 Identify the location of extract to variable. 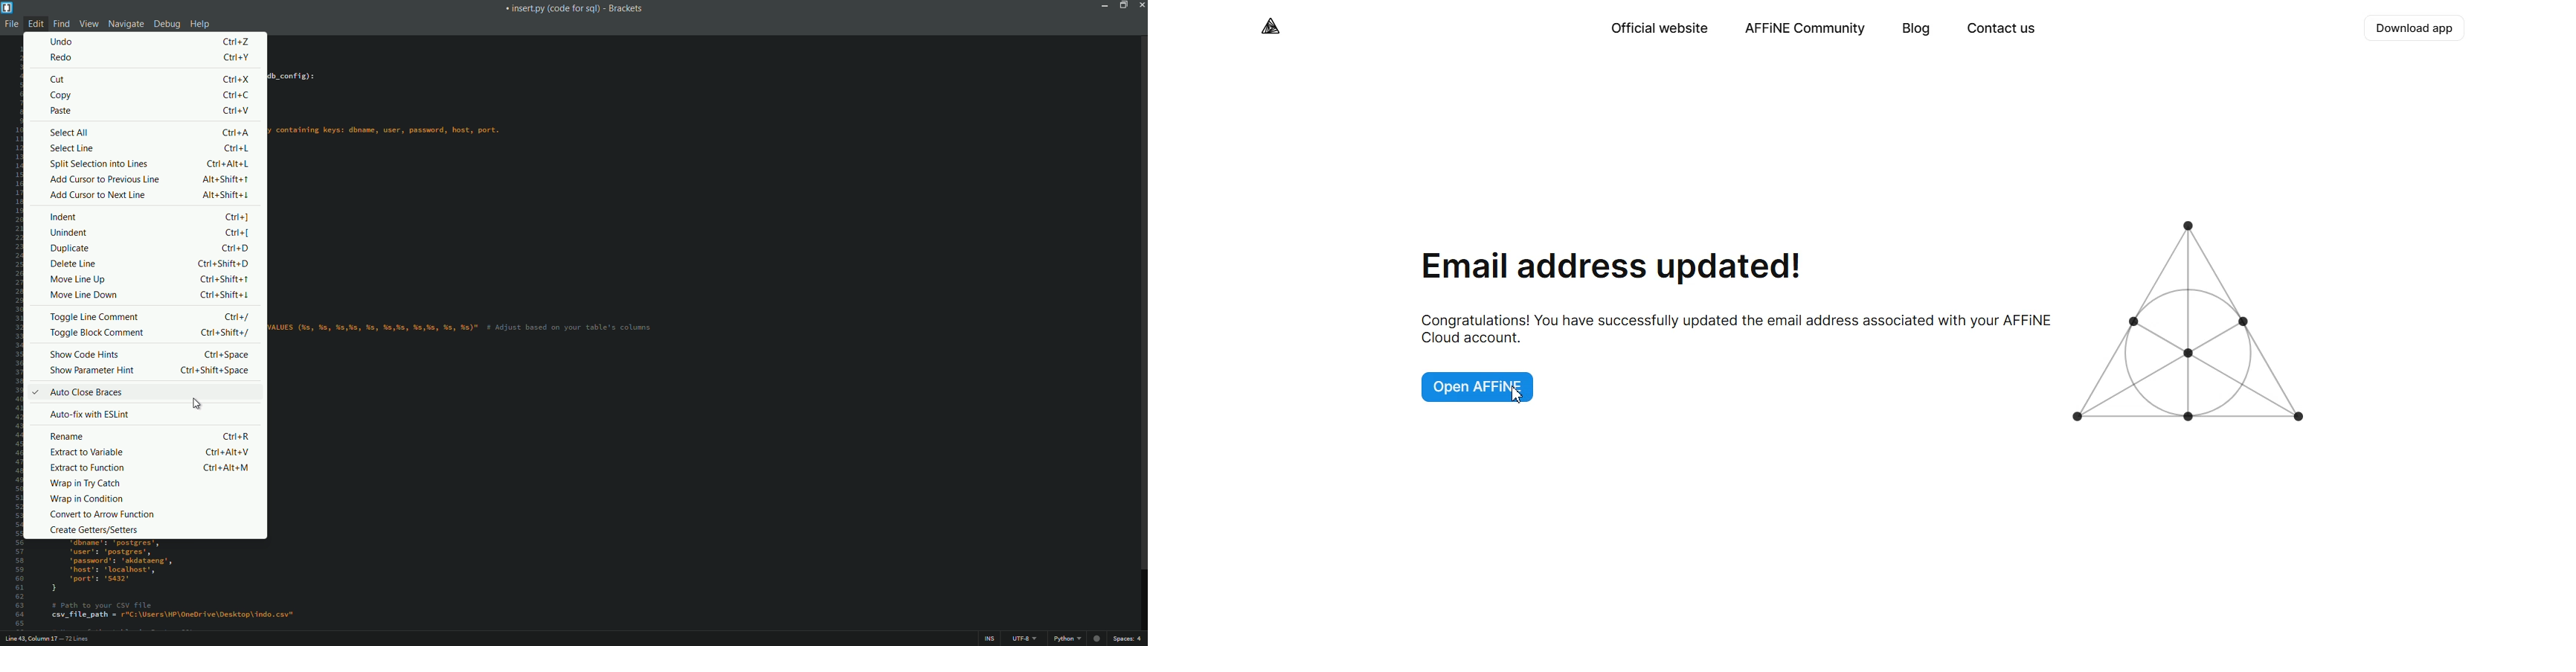
(87, 452).